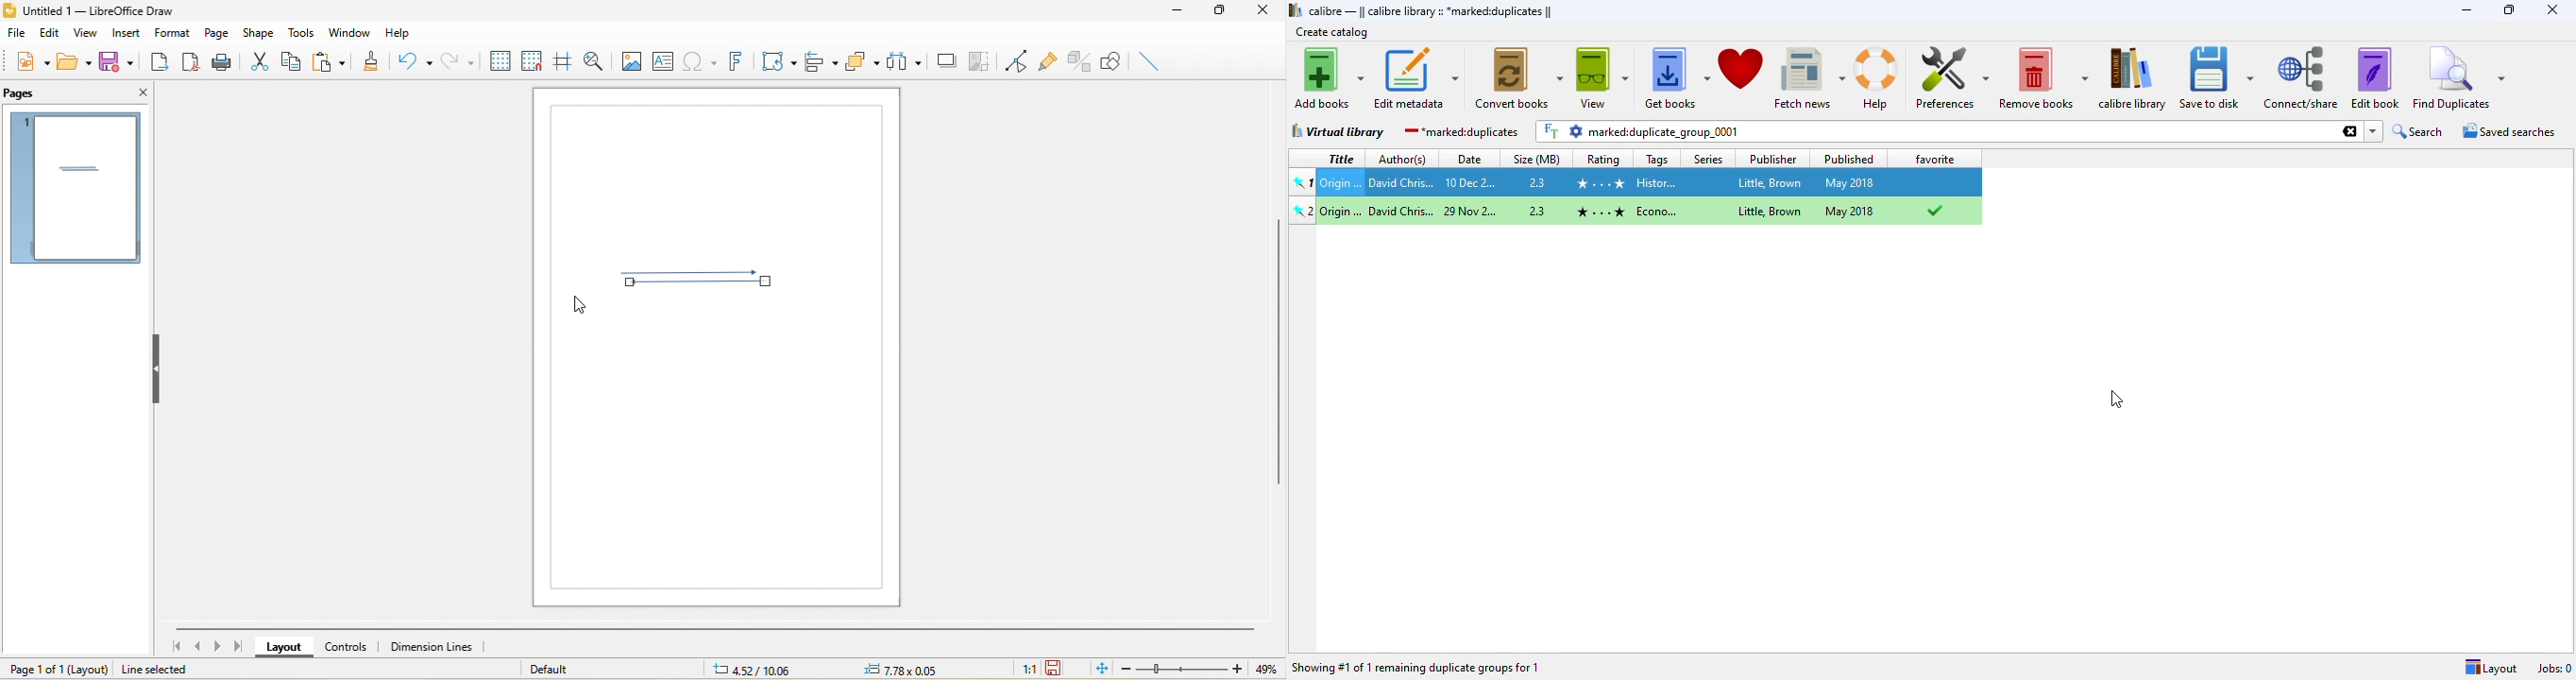 The height and width of the screenshot is (700, 2576). I want to click on page 1 of 1, so click(59, 669).